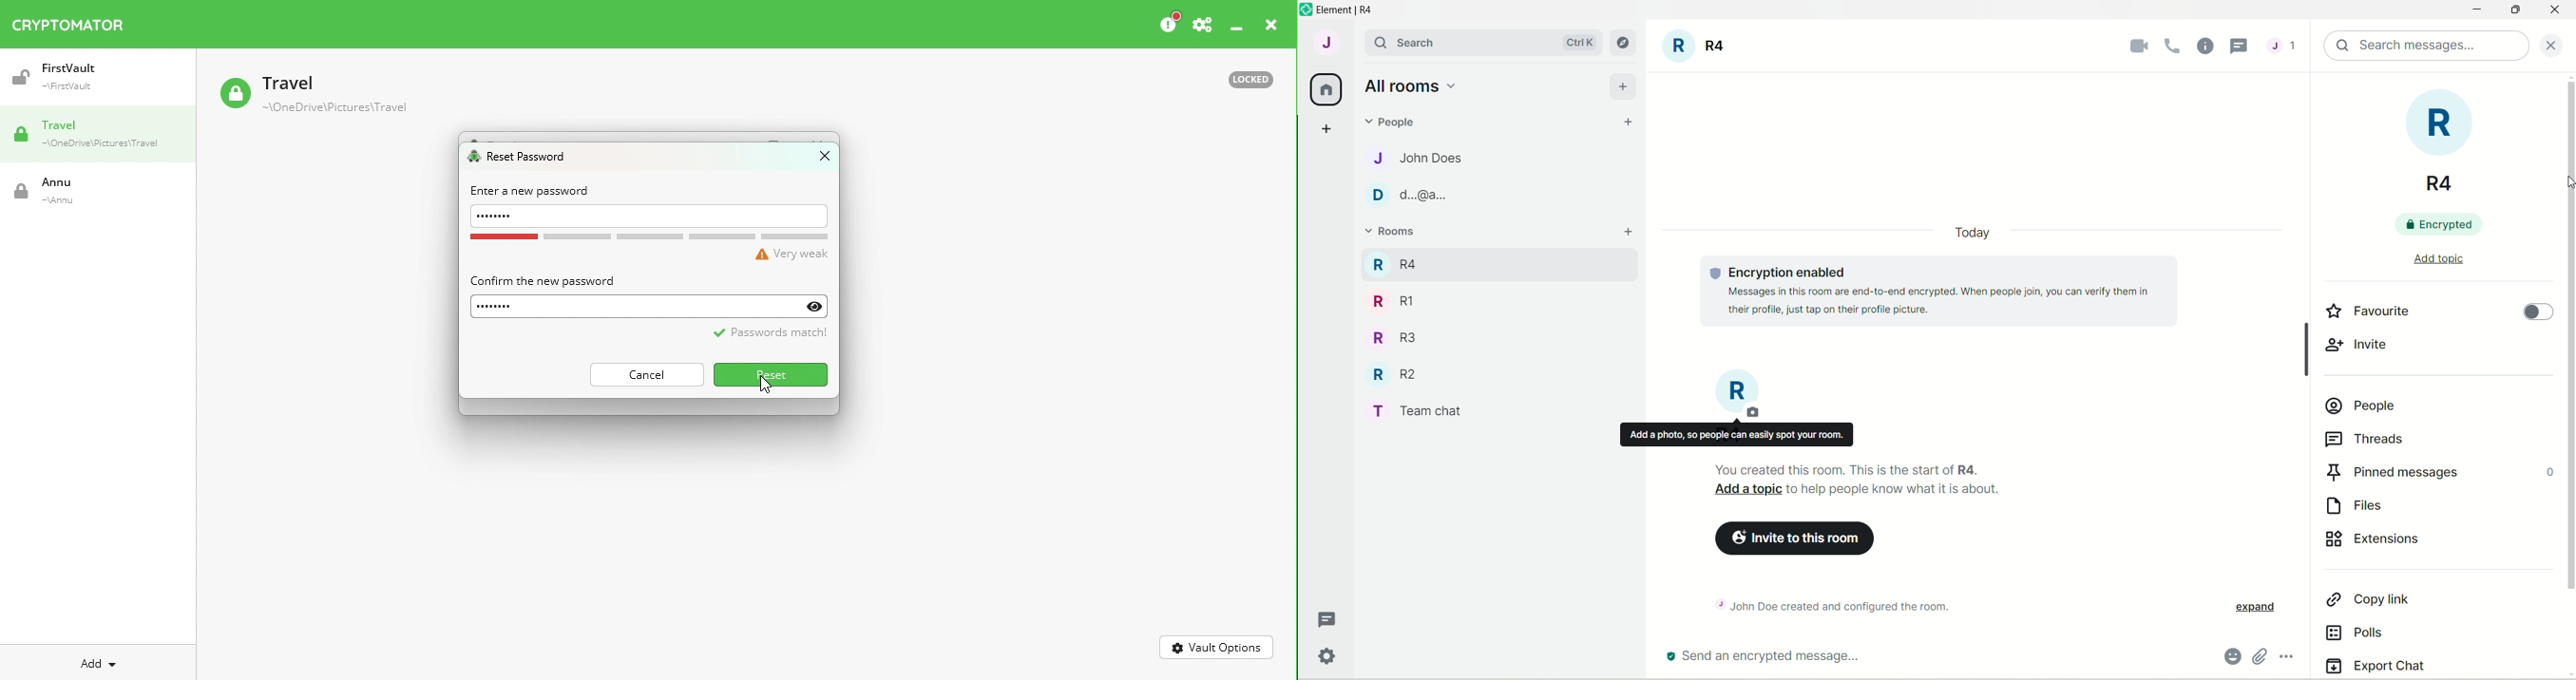  I want to click on account, so click(1325, 42).